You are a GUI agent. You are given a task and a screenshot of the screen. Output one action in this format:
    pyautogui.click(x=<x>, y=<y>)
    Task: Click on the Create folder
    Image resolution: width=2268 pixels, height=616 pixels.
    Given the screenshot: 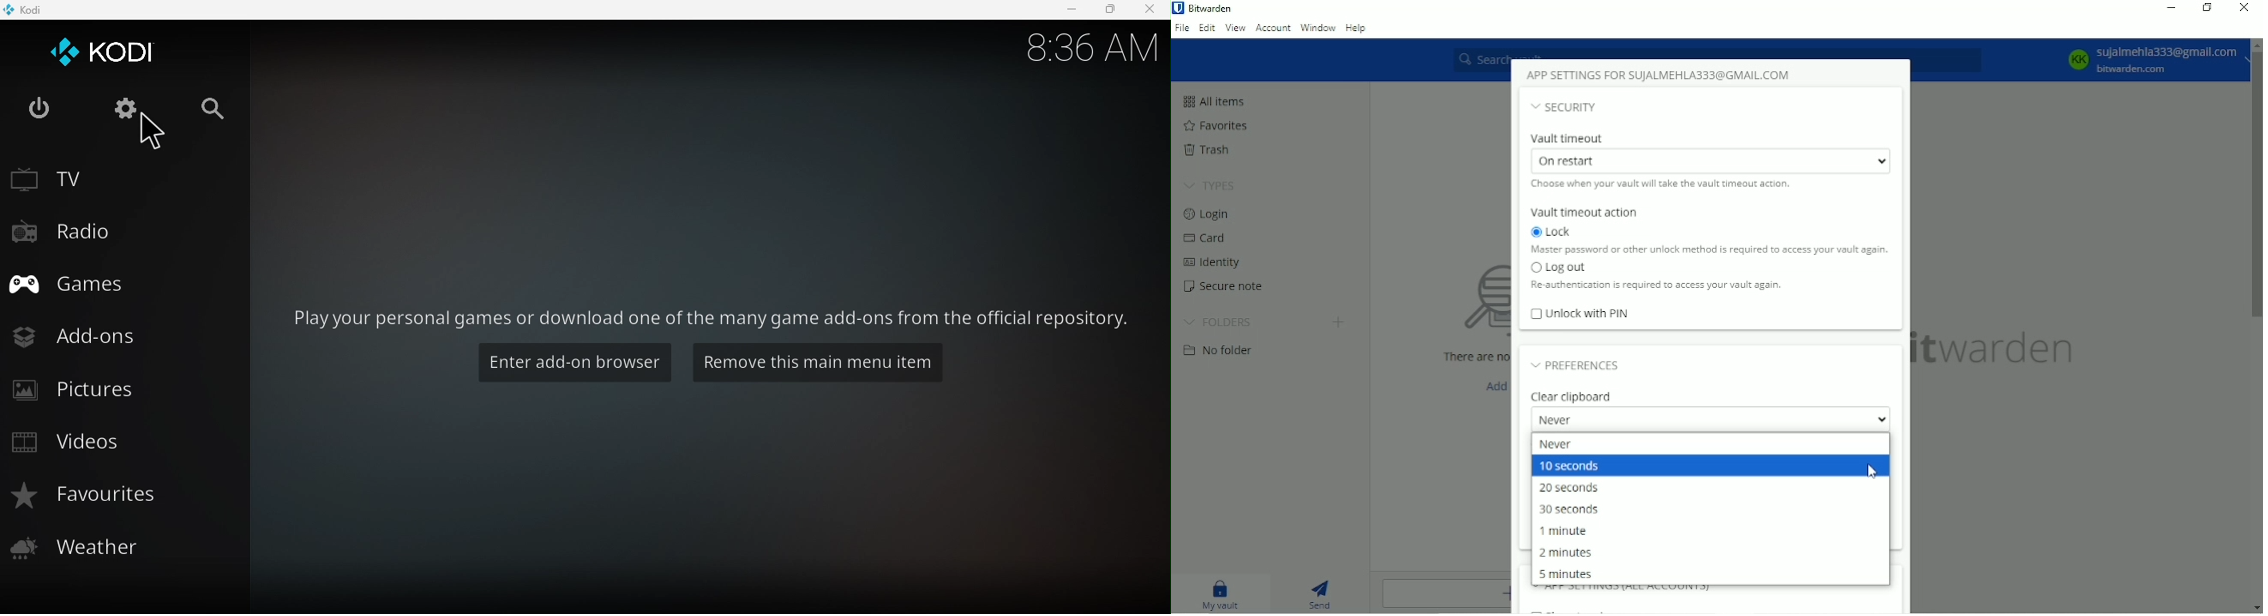 What is the action you would take?
    pyautogui.click(x=1337, y=322)
    